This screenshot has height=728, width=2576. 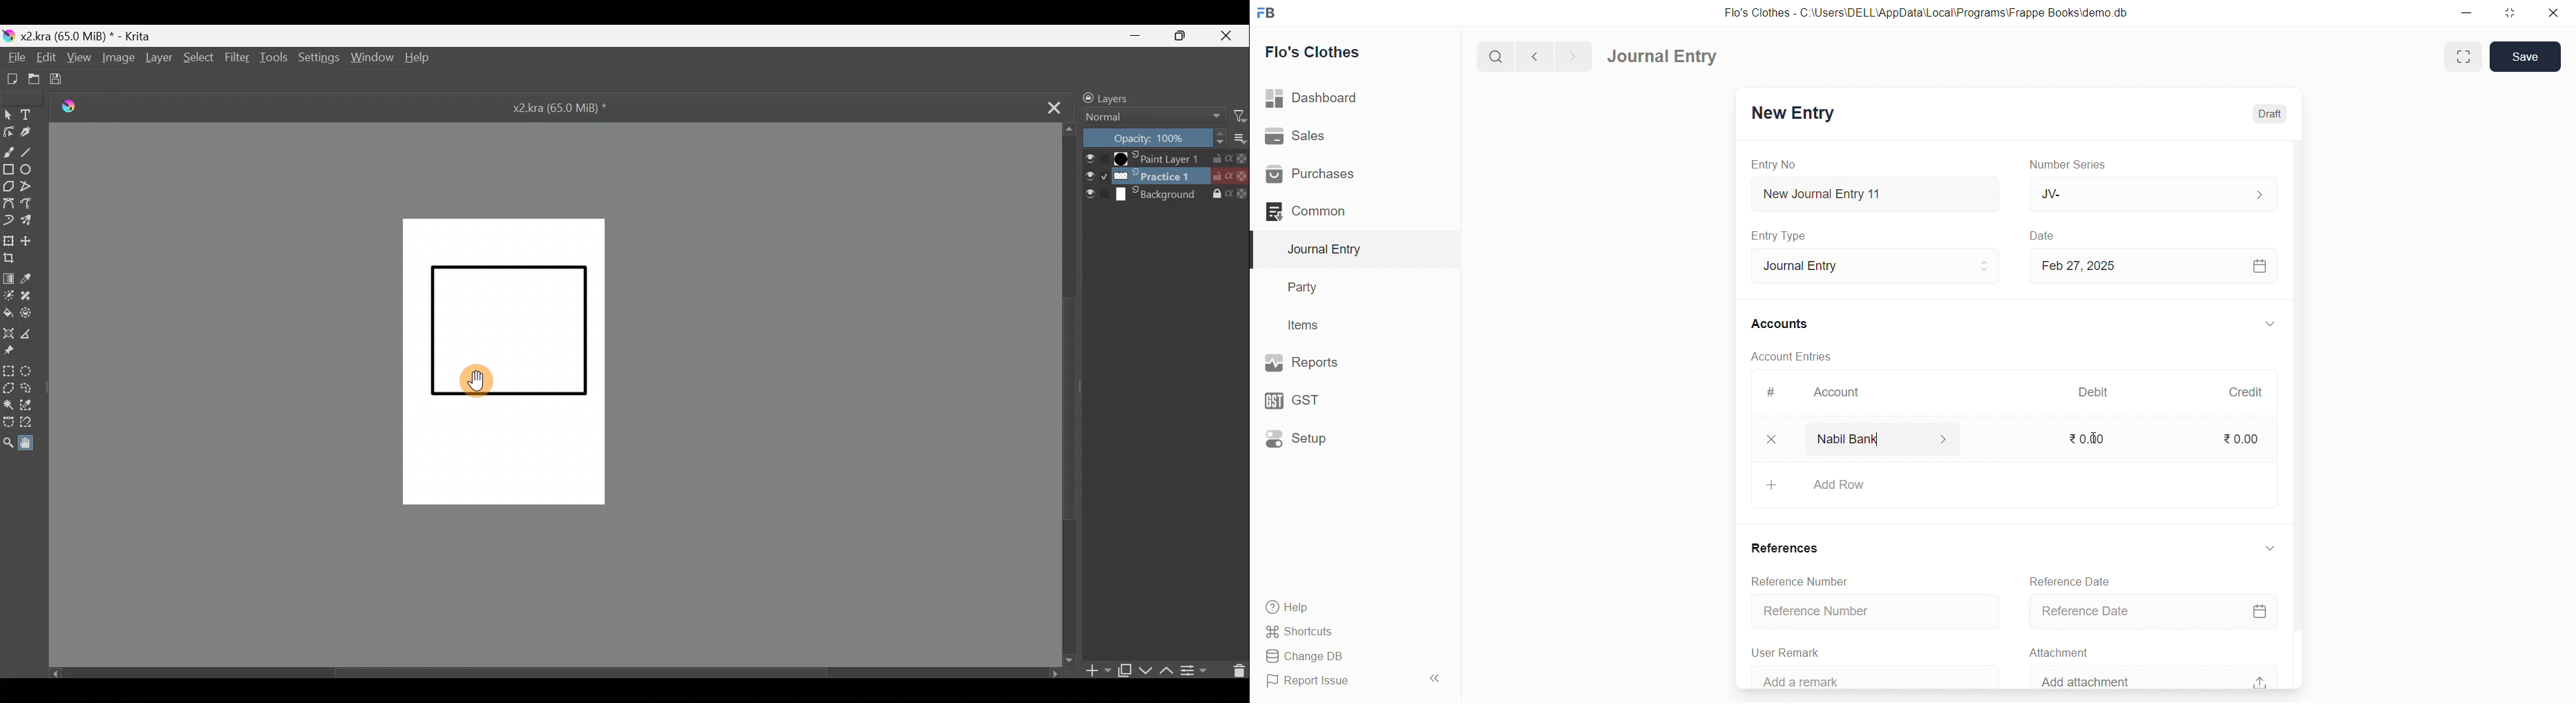 I want to click on Party, so click(x=1311, y=286).